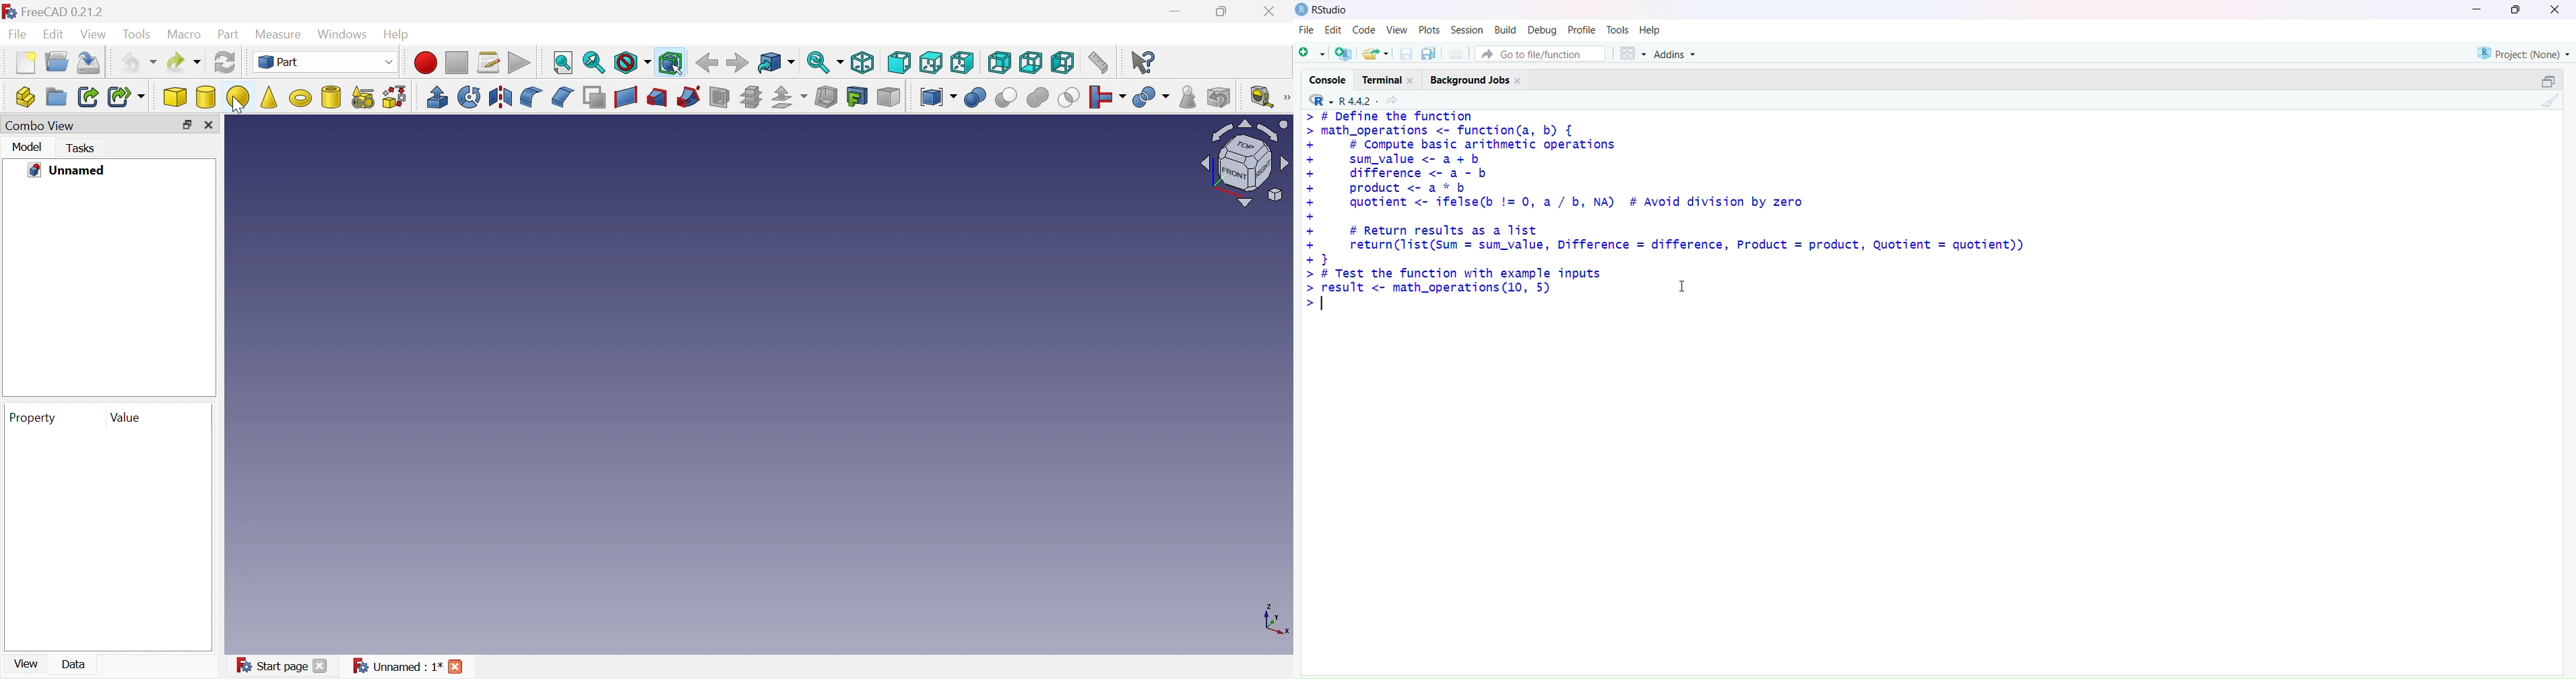 Image resolution: width=2576 pixels, height=700 pixels. Describe the element at coordinates (671, 65) in the screenshot. I see `Bounding box` at that location.